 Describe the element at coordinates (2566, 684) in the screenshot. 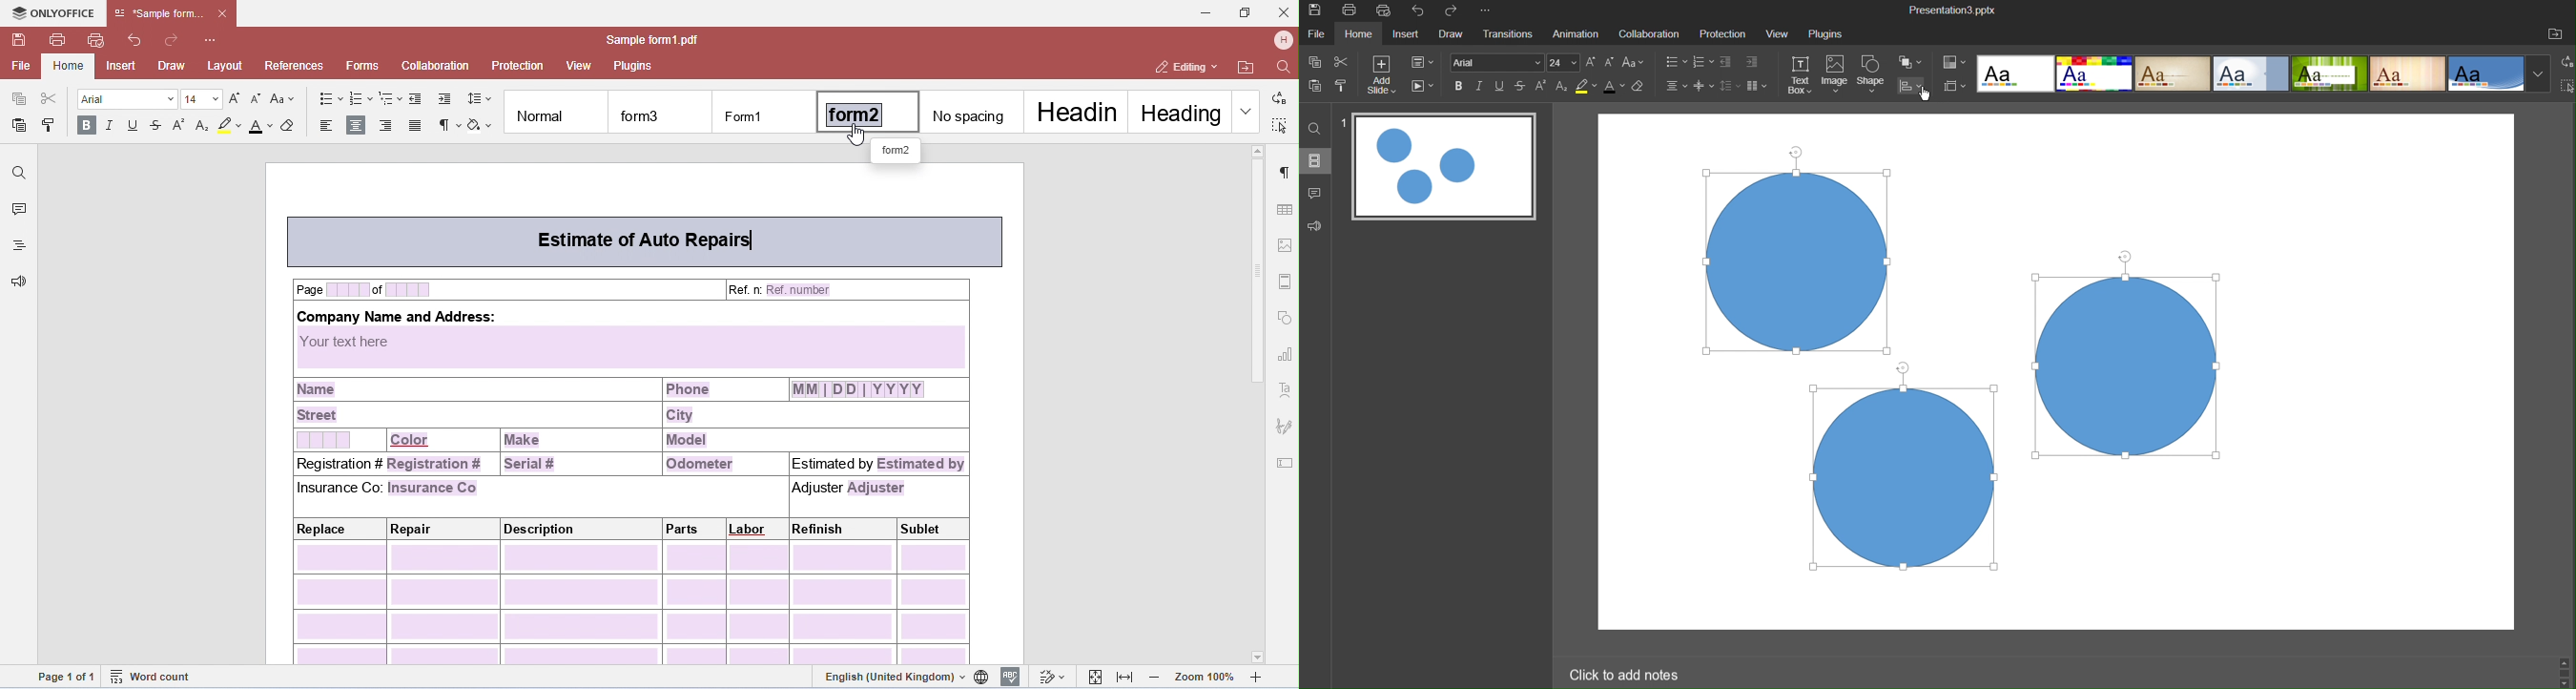

I see `Scroll down ` at that location.